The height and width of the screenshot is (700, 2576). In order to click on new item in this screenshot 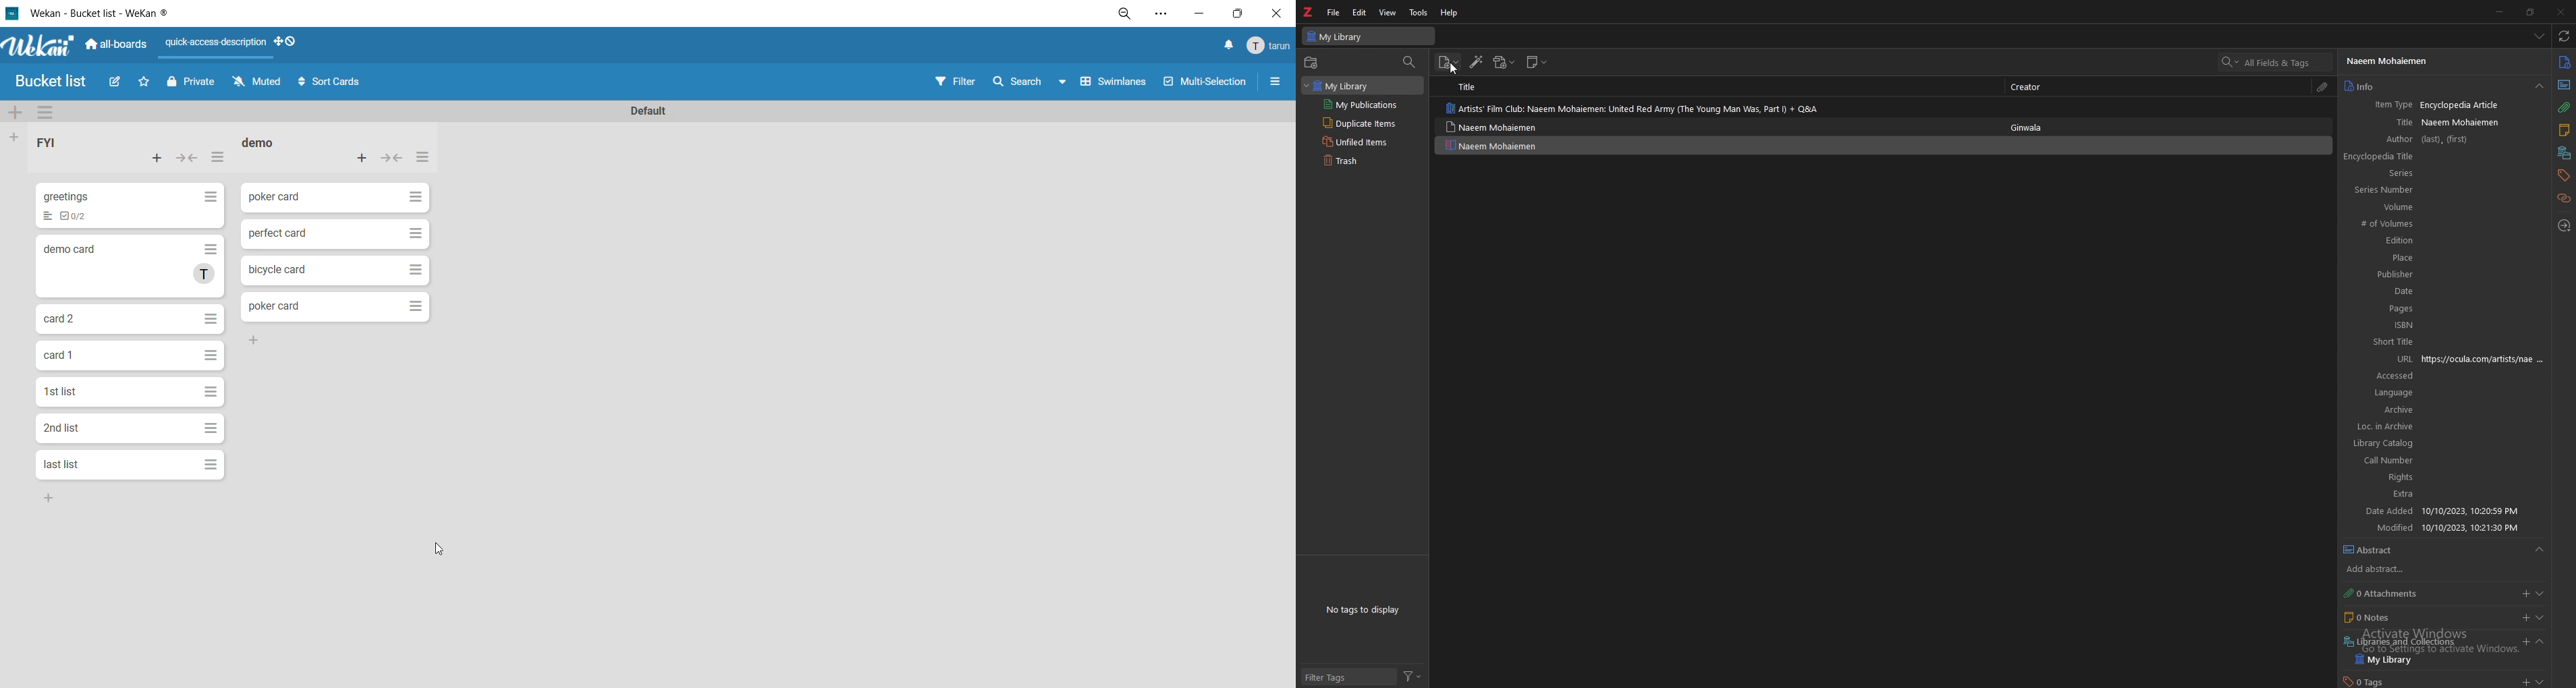, I will do `click(1449, 63)`.